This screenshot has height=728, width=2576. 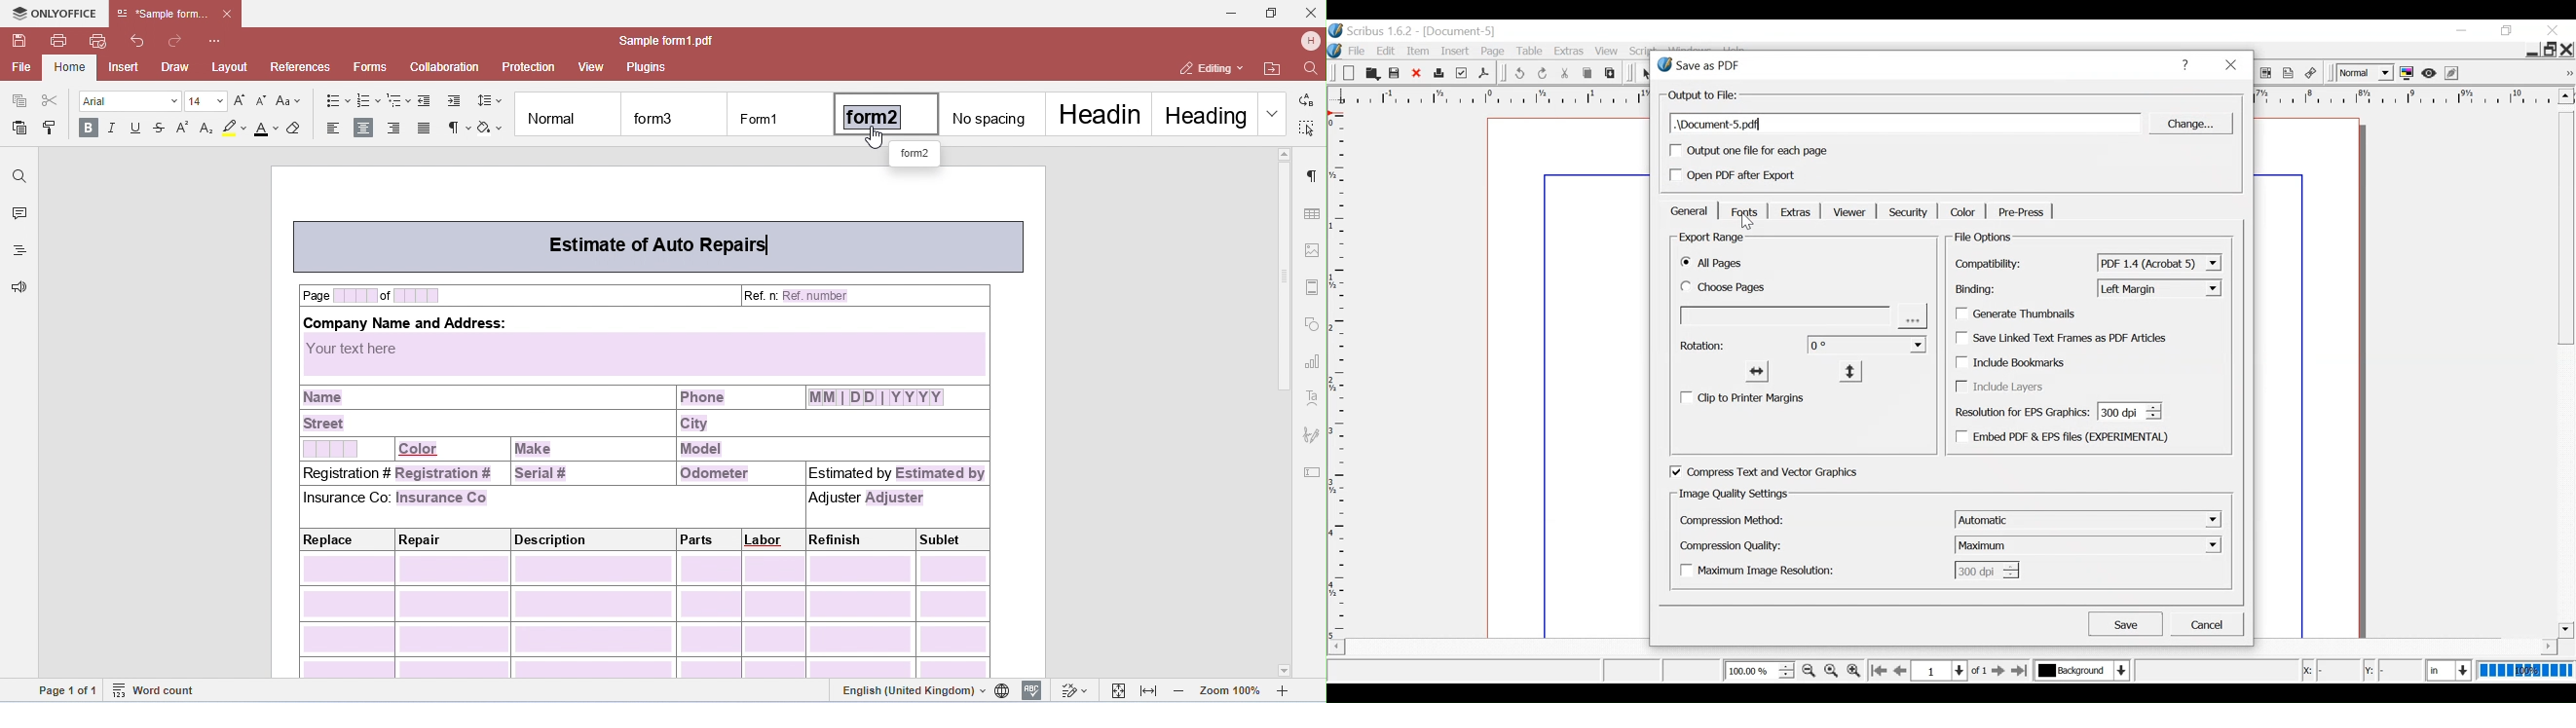 What do you see at coordinates (1902, 64) in the screenshot?
I see `Save as PDF` at bounding box center [1902, 64].